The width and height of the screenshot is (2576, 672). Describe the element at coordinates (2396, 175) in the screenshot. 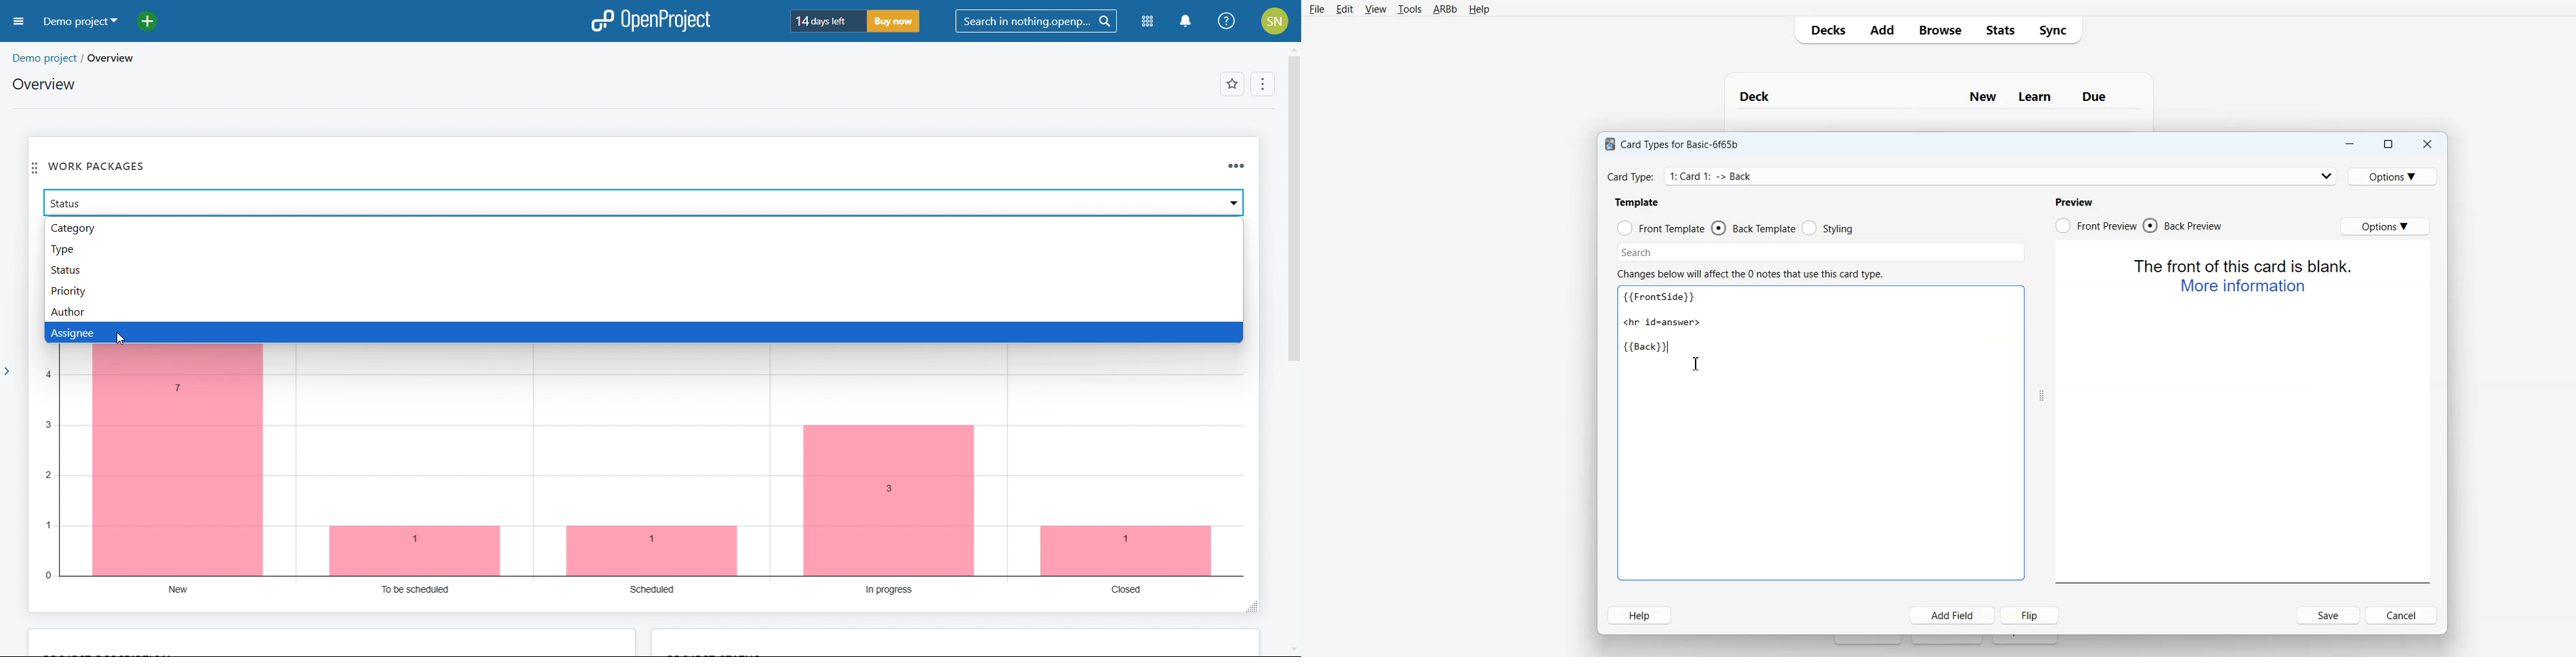

I see `Options` at that location.